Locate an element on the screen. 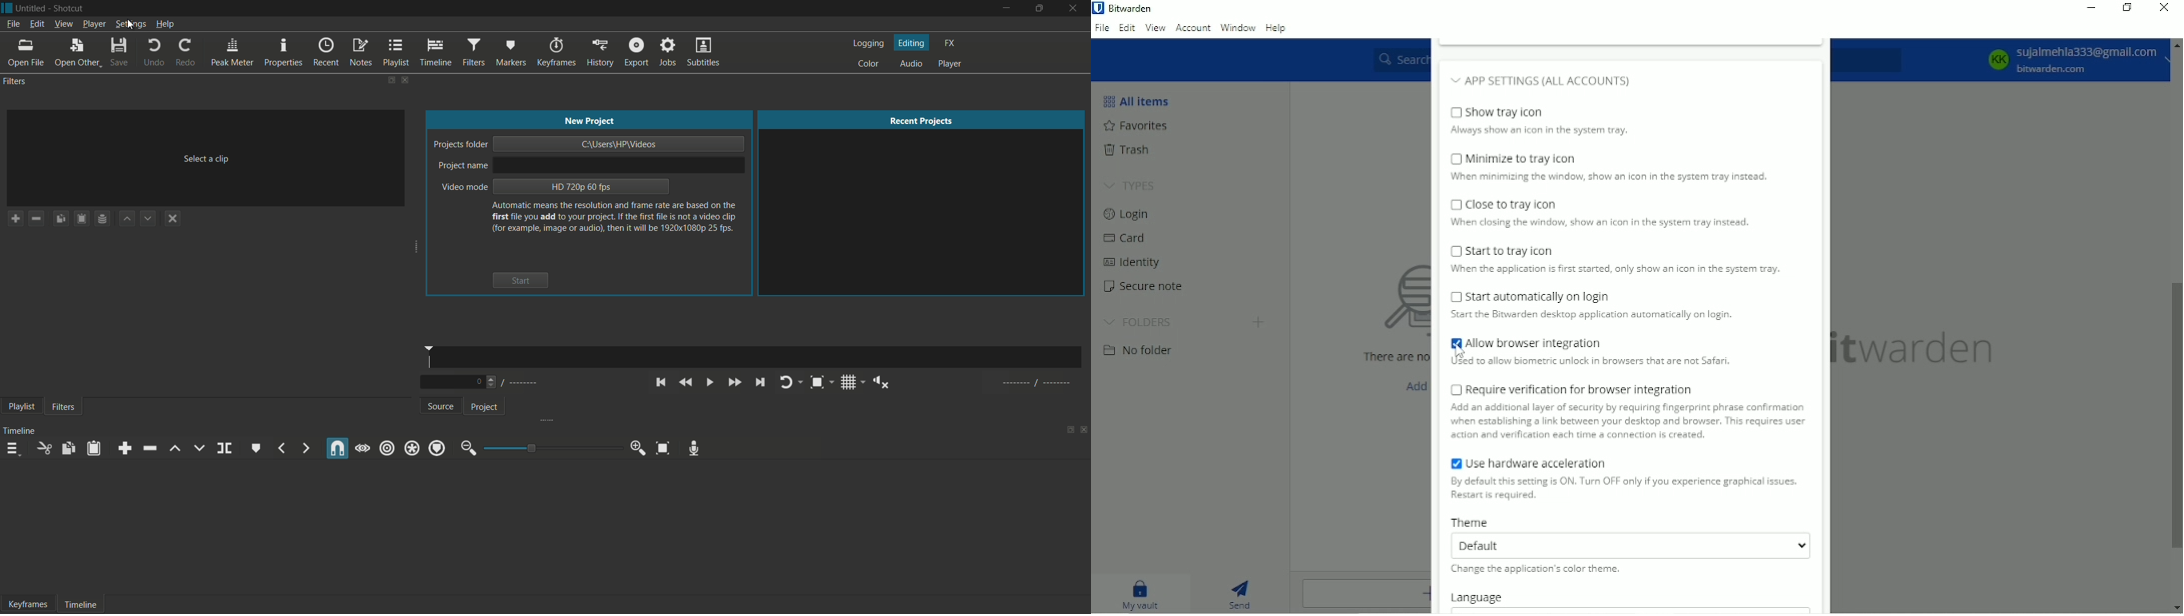 The width and height of the screenshot is (2184, 616). source is located at coordinates (443, 407).